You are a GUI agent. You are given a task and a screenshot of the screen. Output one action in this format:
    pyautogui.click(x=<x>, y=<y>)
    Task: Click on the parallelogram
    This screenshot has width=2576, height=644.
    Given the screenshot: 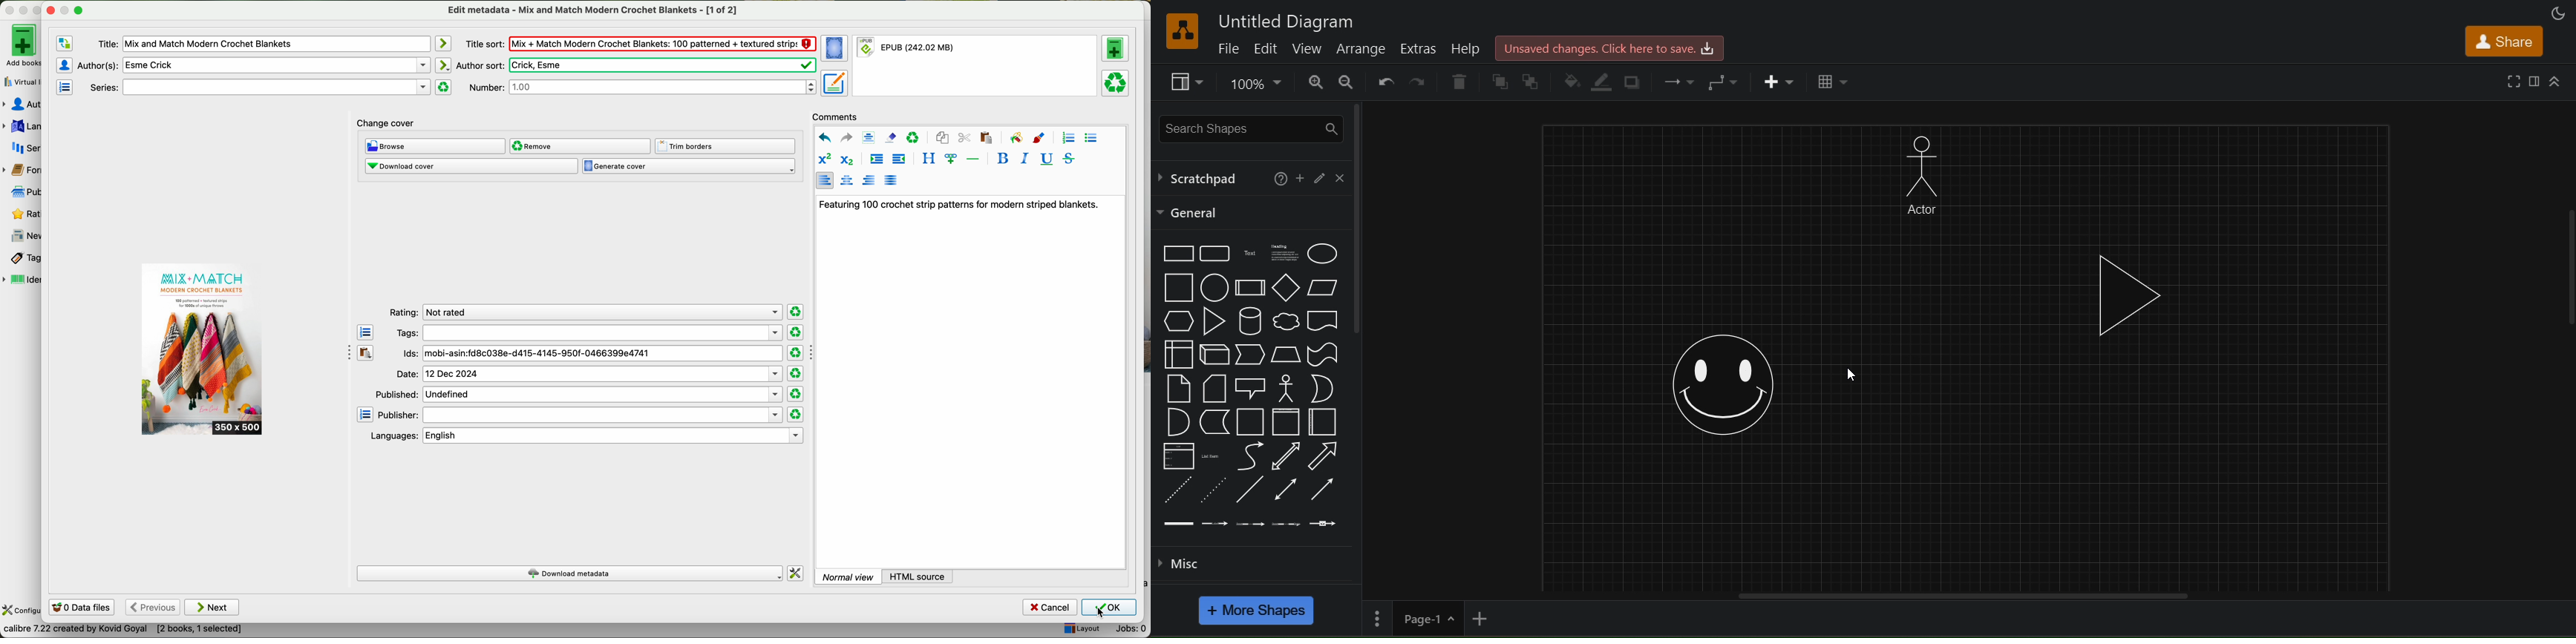 What is the action you would take?
    pyautogui.click(x=1325, y=289)
    